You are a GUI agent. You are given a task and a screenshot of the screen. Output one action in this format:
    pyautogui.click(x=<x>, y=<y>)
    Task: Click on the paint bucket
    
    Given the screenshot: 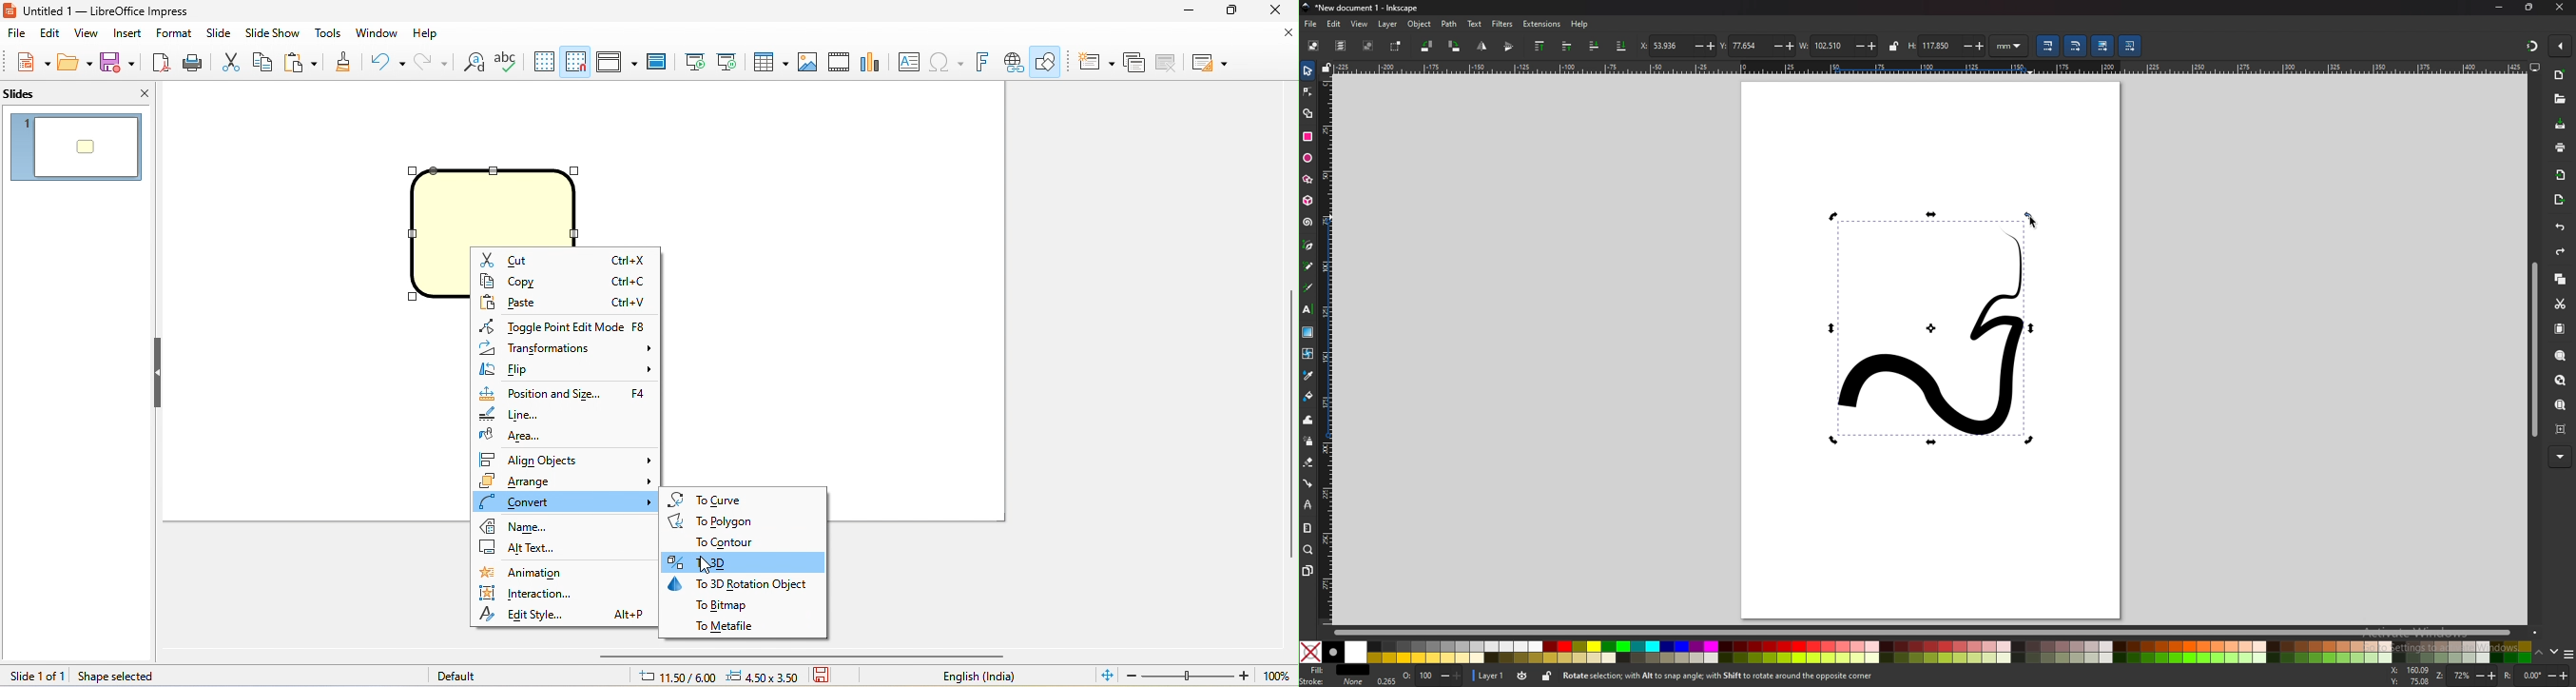 What is the action you would take?
    pyautogui.click(x=1308, y=395)
    